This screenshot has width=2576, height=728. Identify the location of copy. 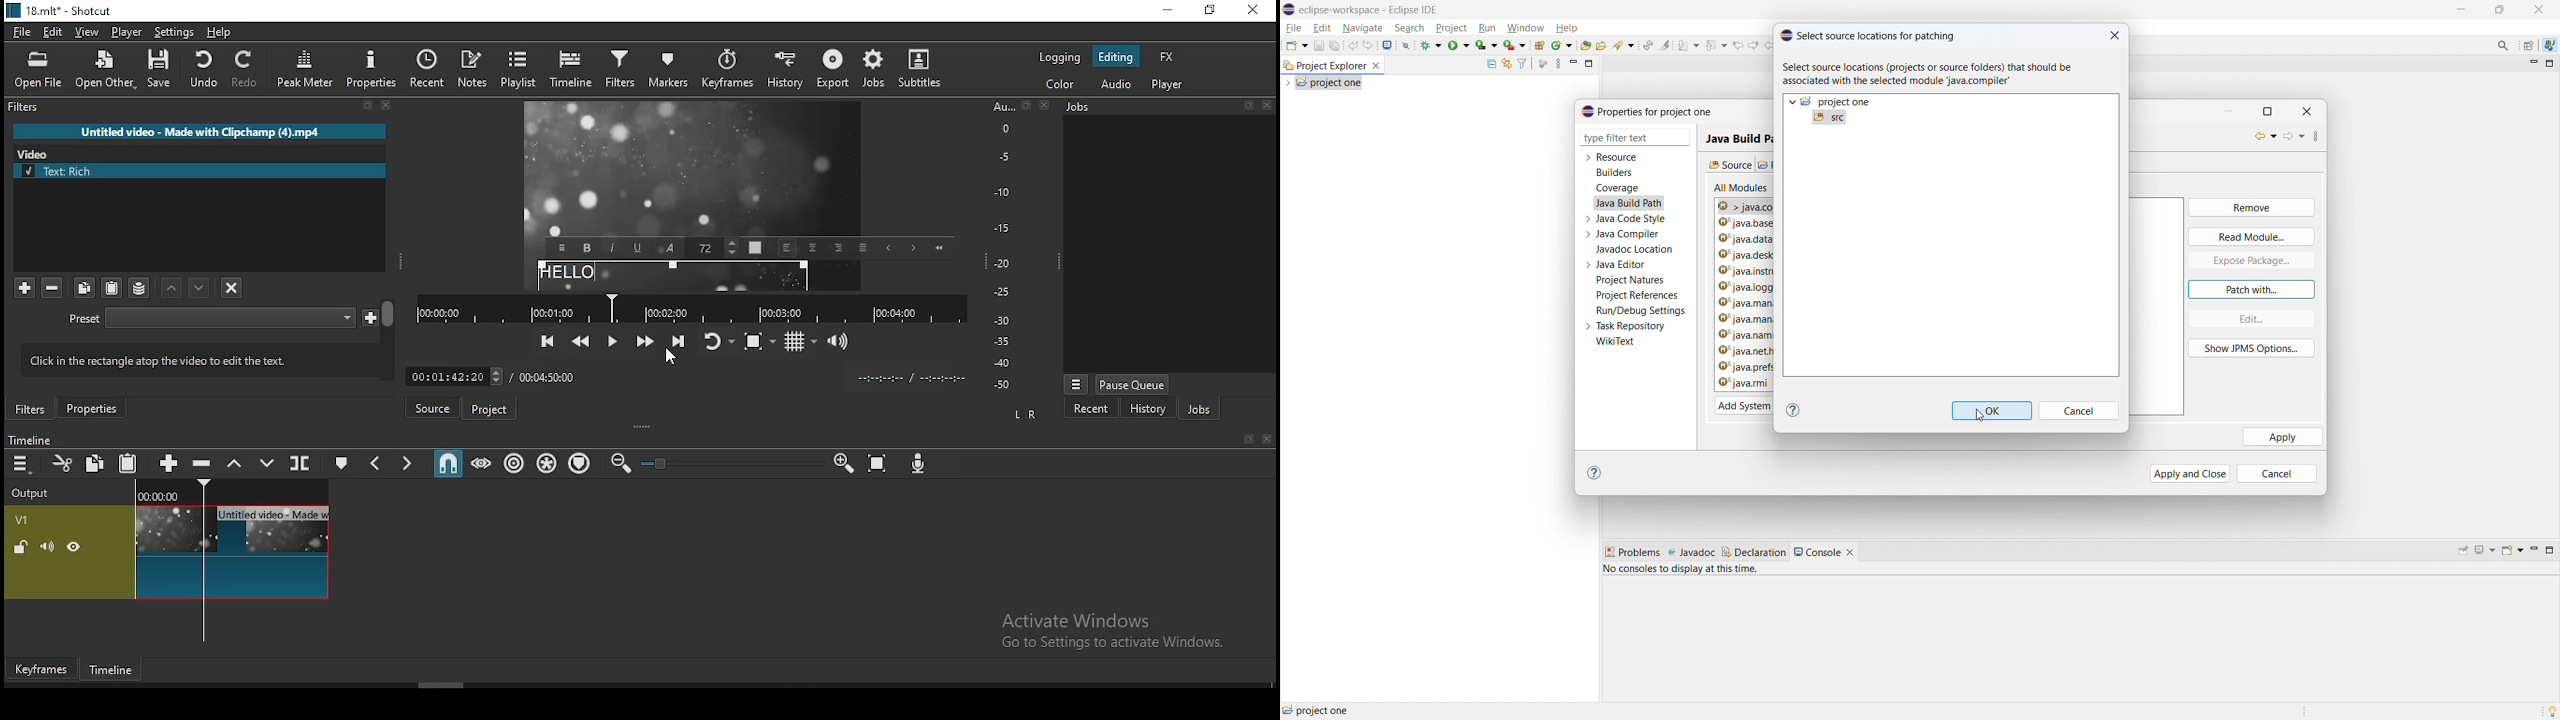
(85, 288).